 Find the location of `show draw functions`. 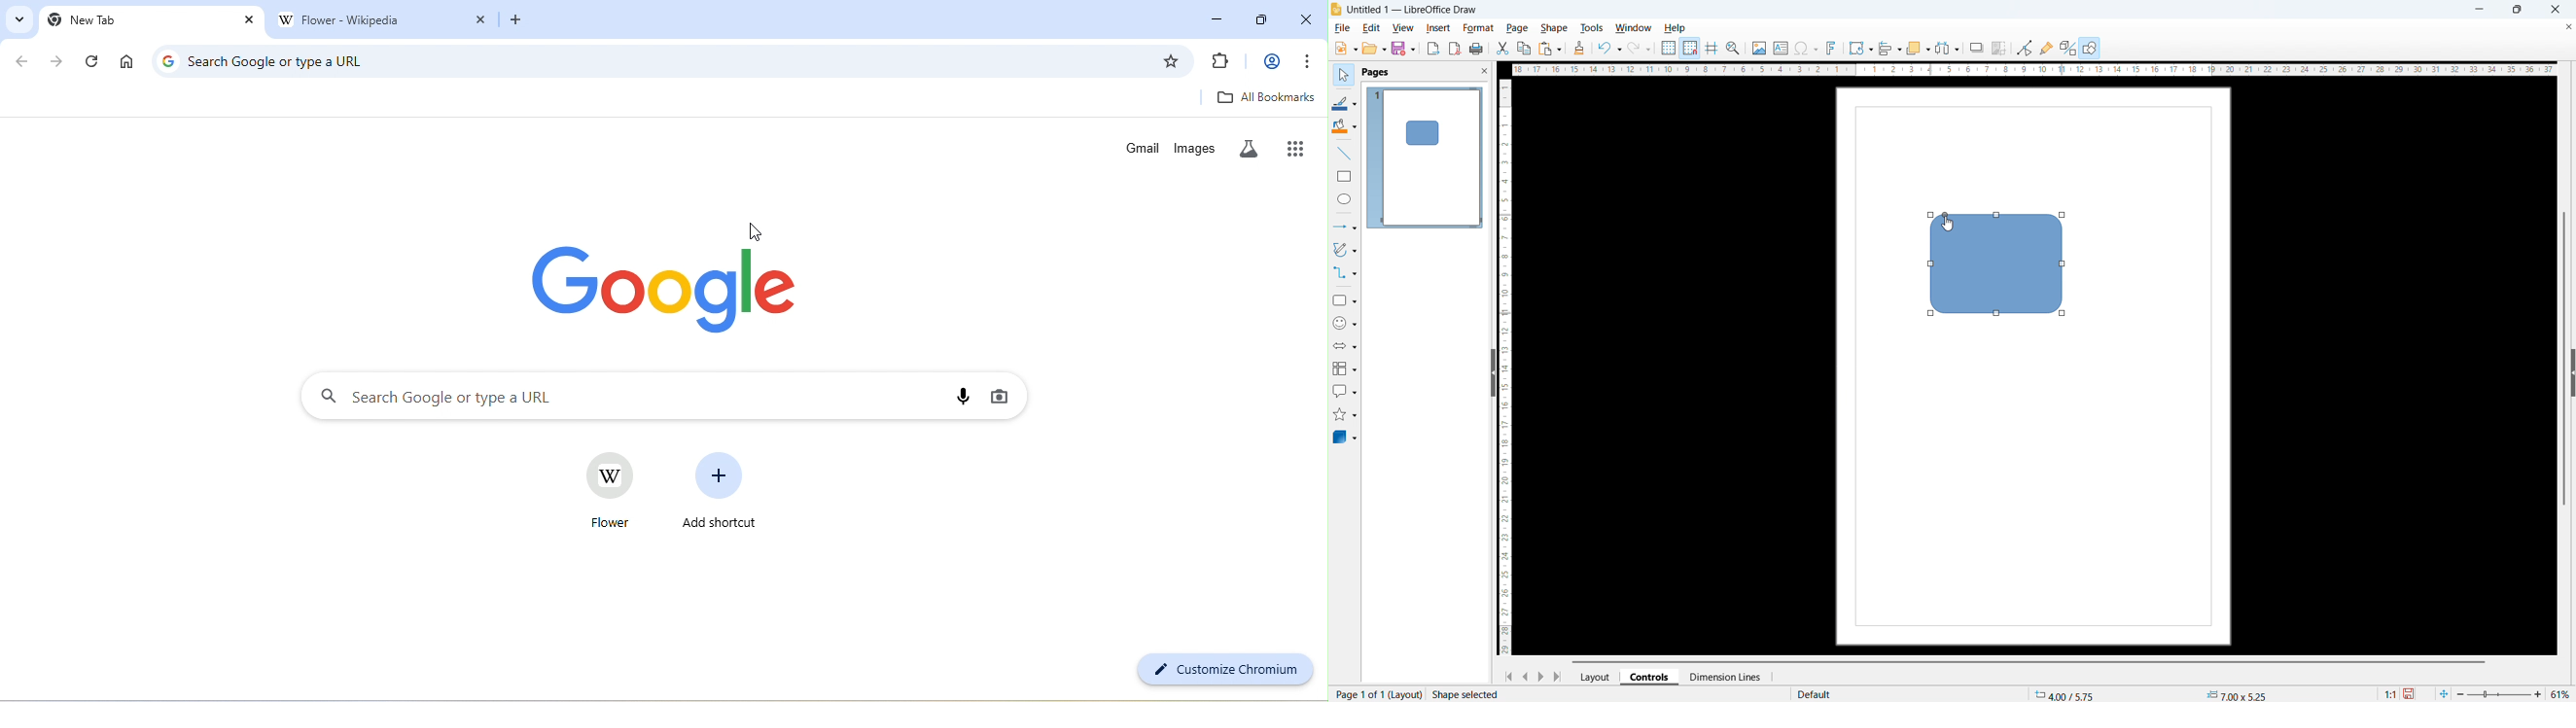

show draw functions is located at coordinates (2090, 47).